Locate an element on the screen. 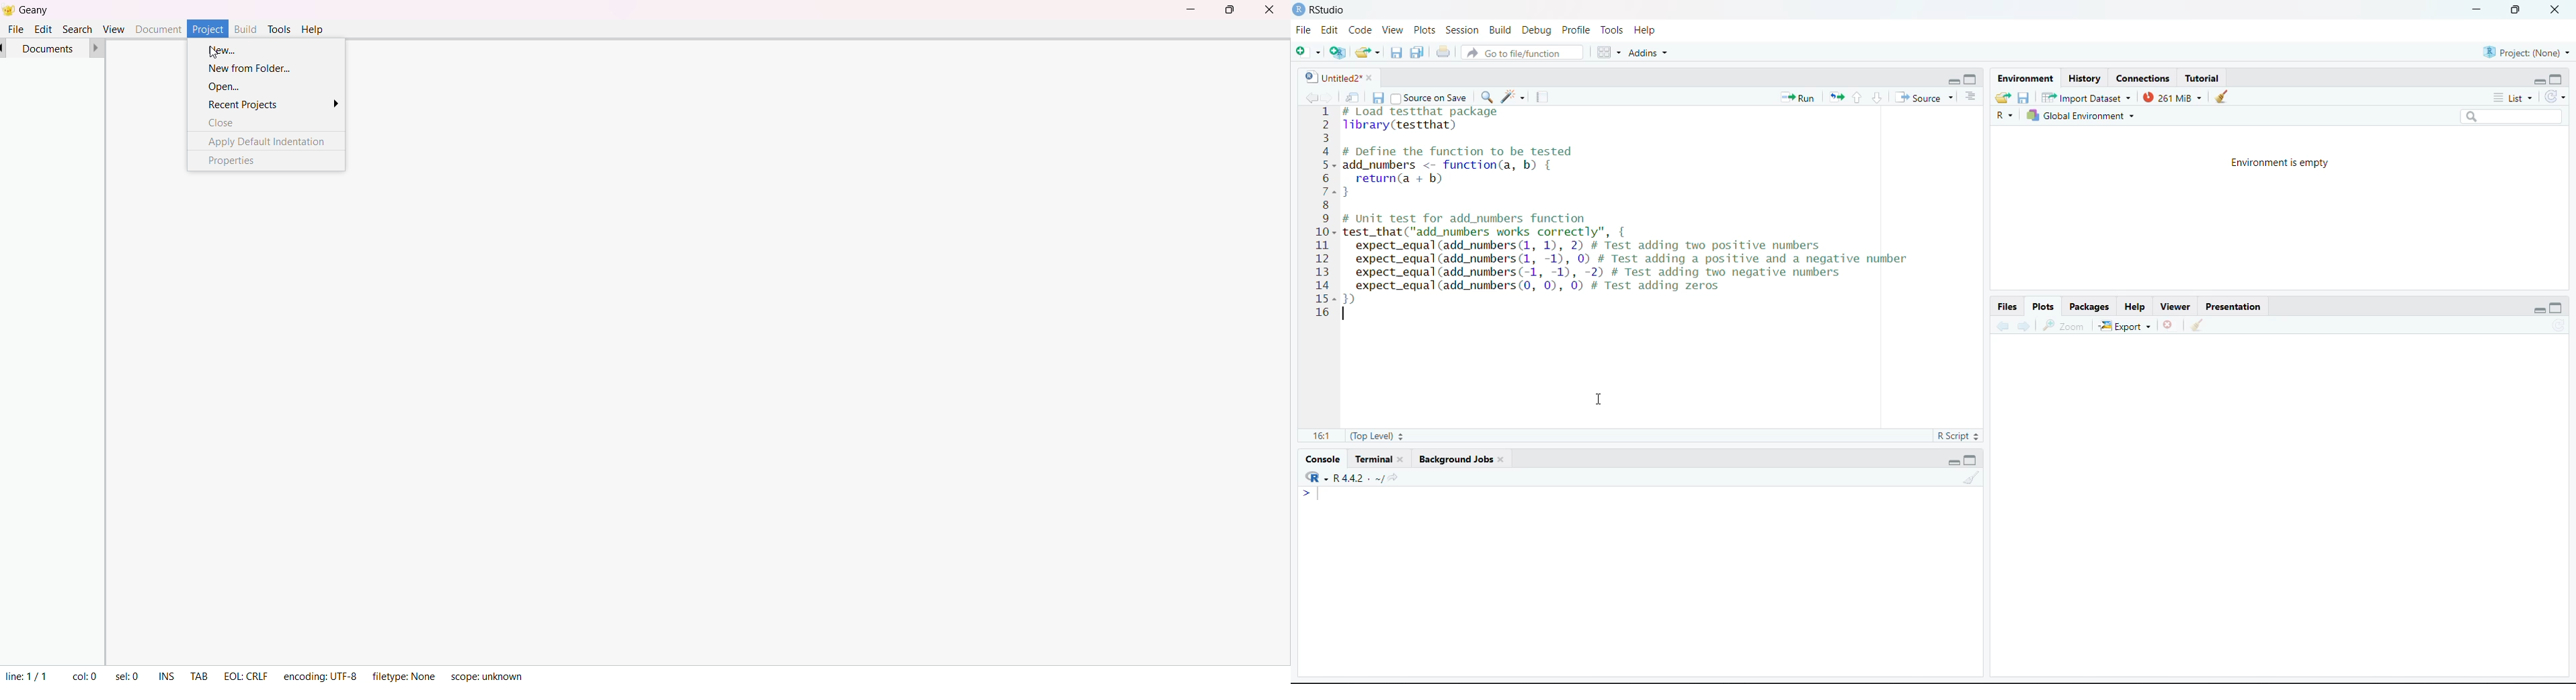  # DeTine the Tunction to be tested

add_numbers <- function(a, b) {
return(a + b)

} is located at coordinates (1459, 173).